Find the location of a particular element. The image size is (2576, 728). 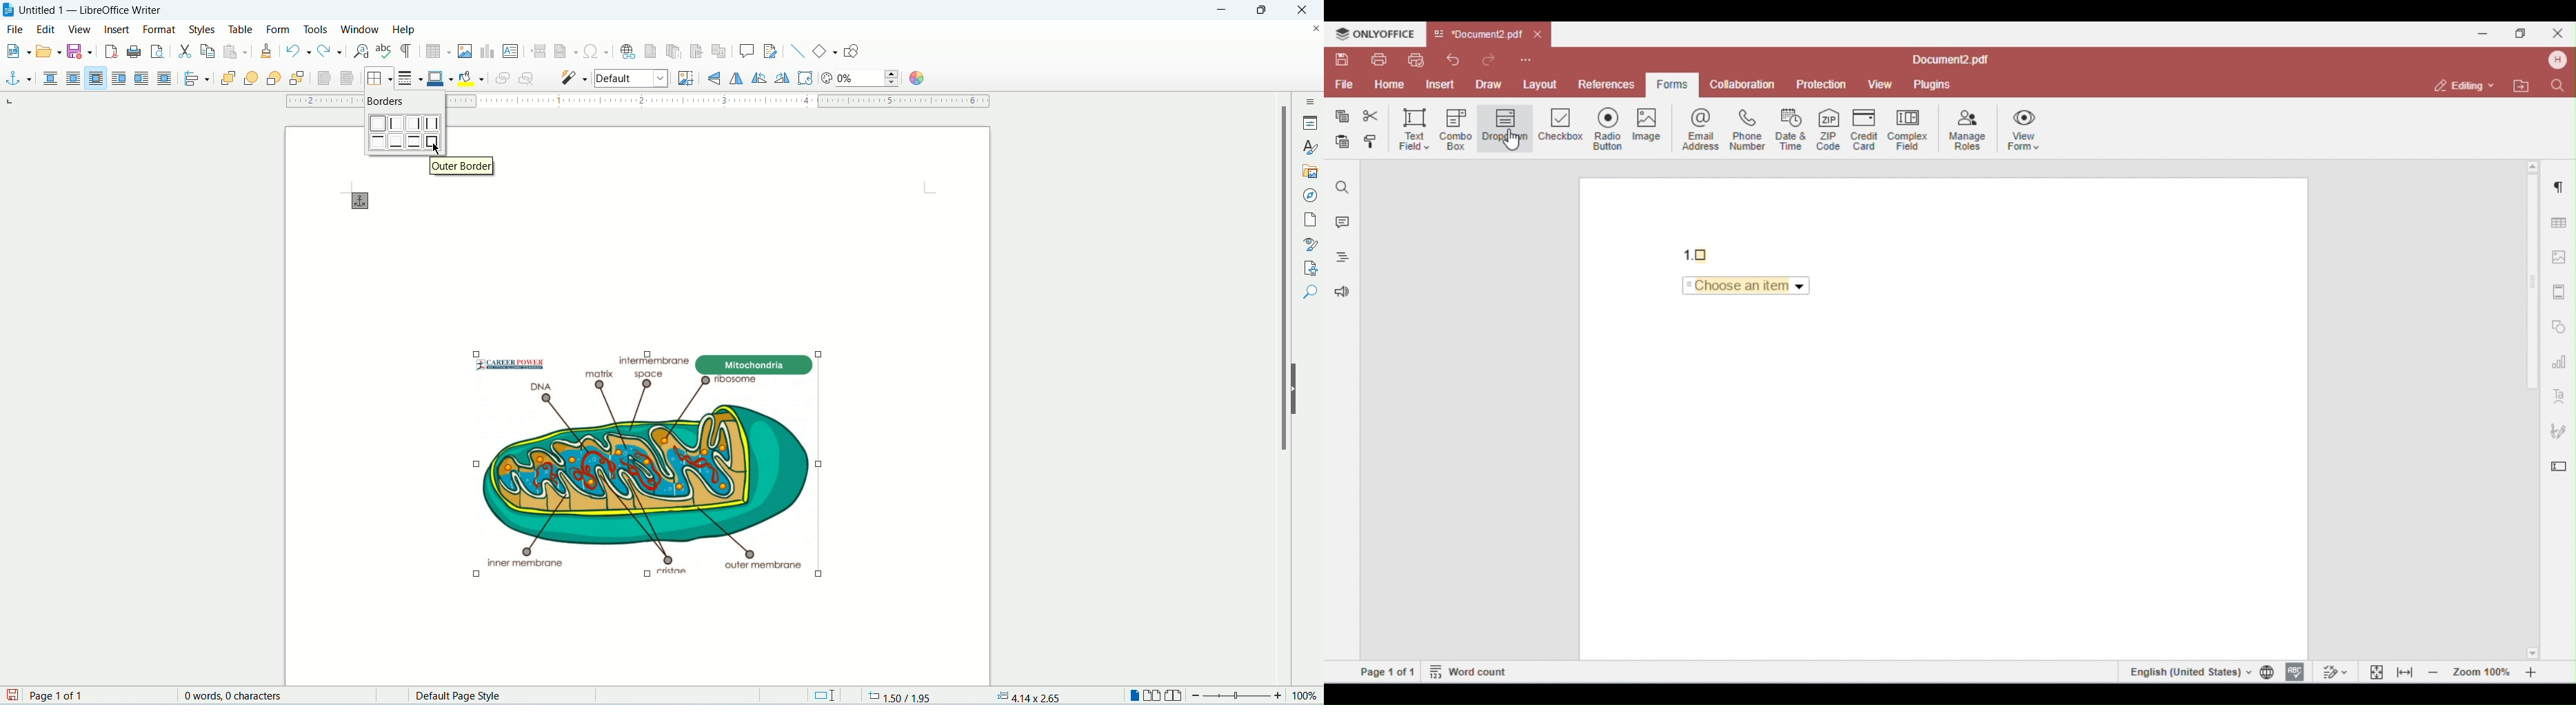

sidebar settings is located at coordinates (1311, 101).